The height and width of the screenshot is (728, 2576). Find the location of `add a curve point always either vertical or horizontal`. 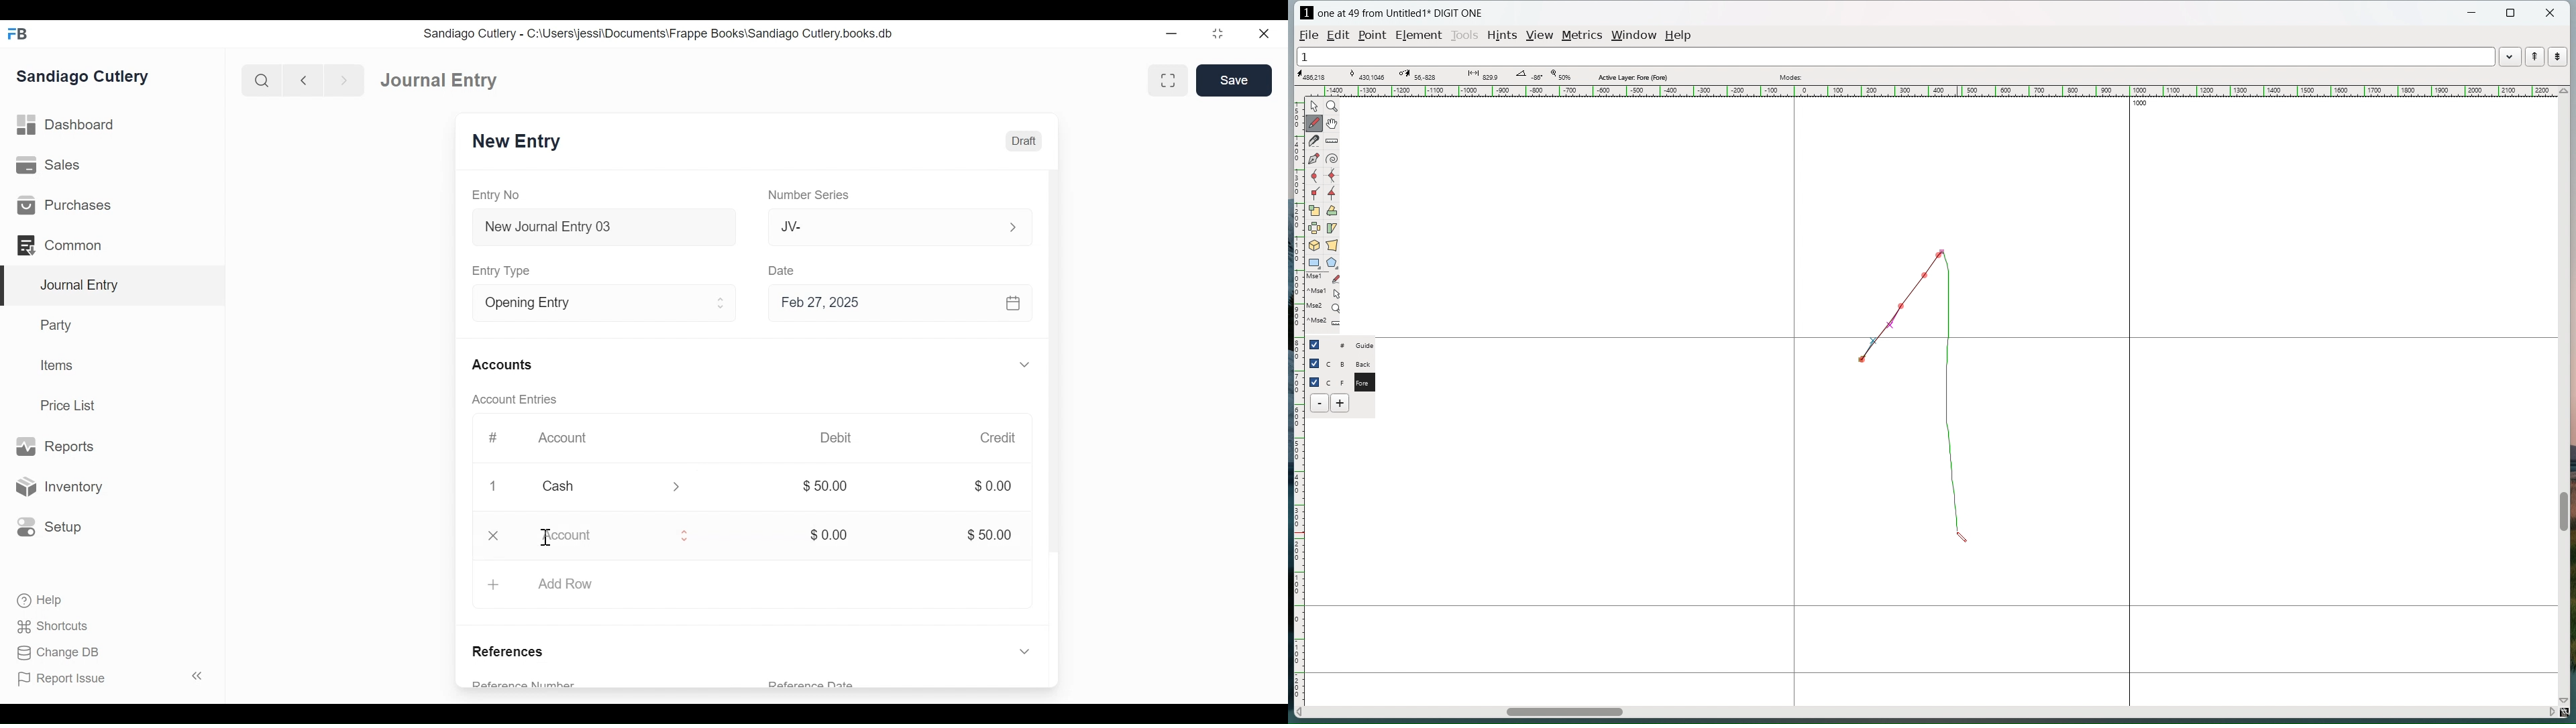

add a curve point always either vertical or horizontal is located at coordinates (1332, 176).